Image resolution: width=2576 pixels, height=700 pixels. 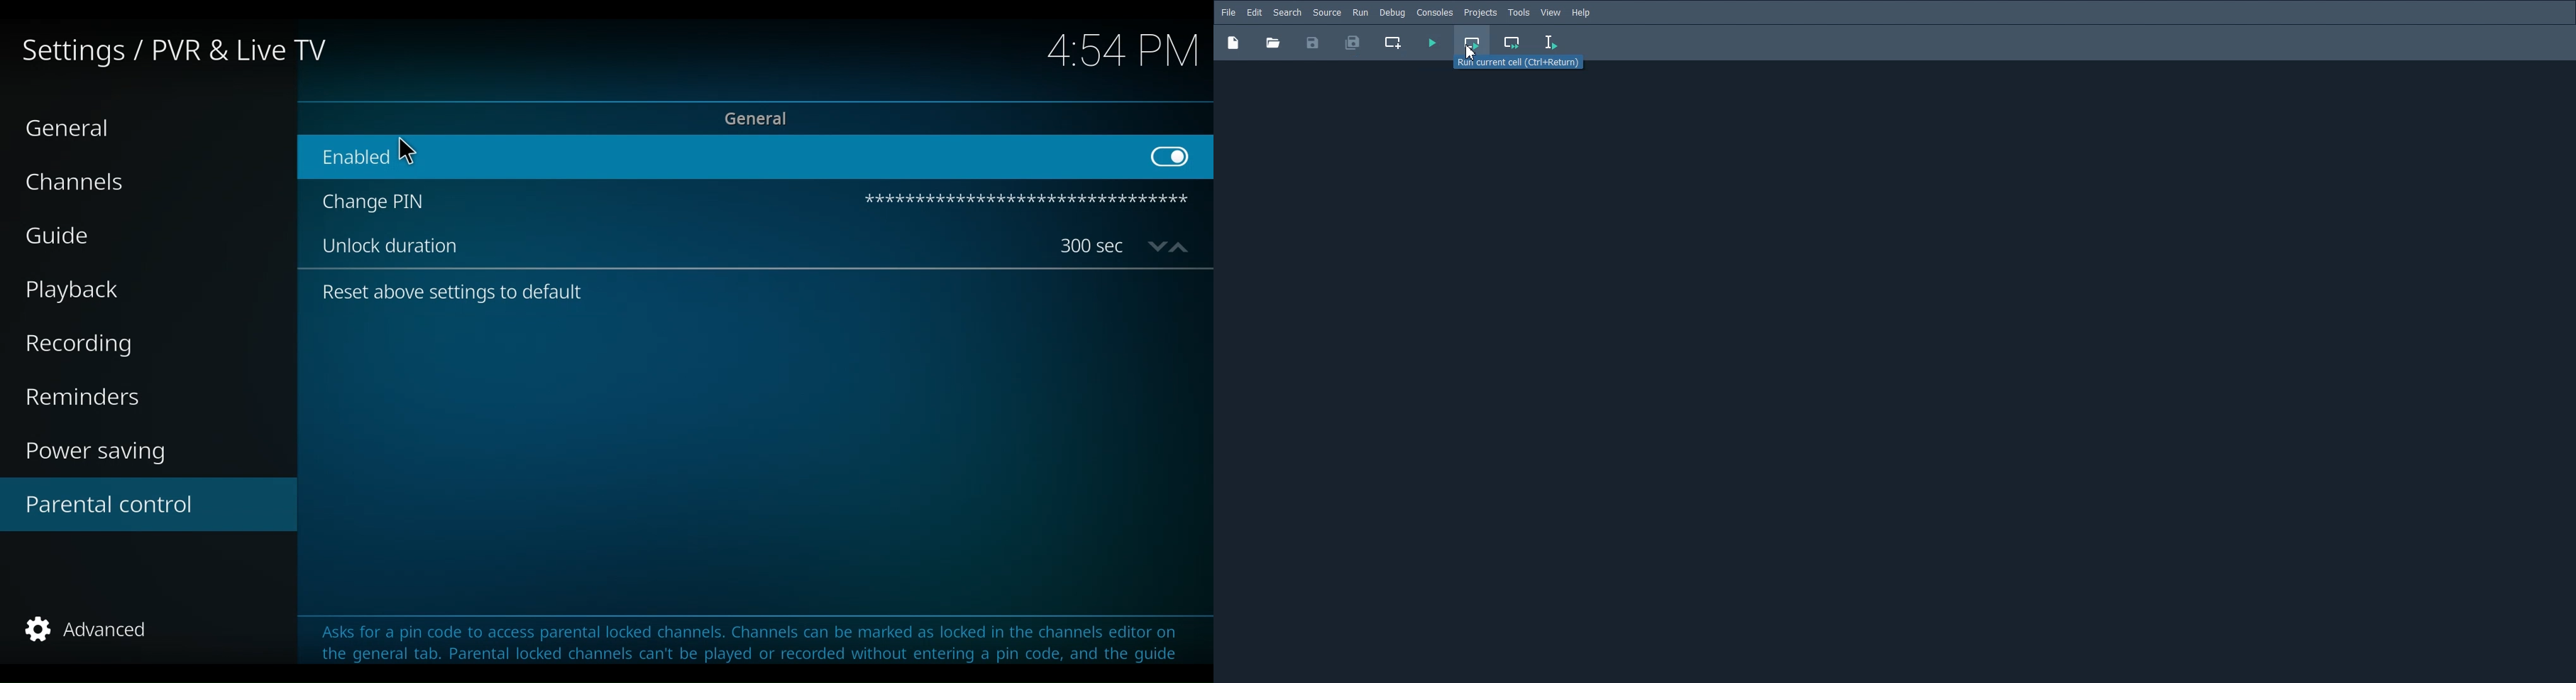 I want to click on Run Current cell and go to next cell, so click(x=1513, y=43).